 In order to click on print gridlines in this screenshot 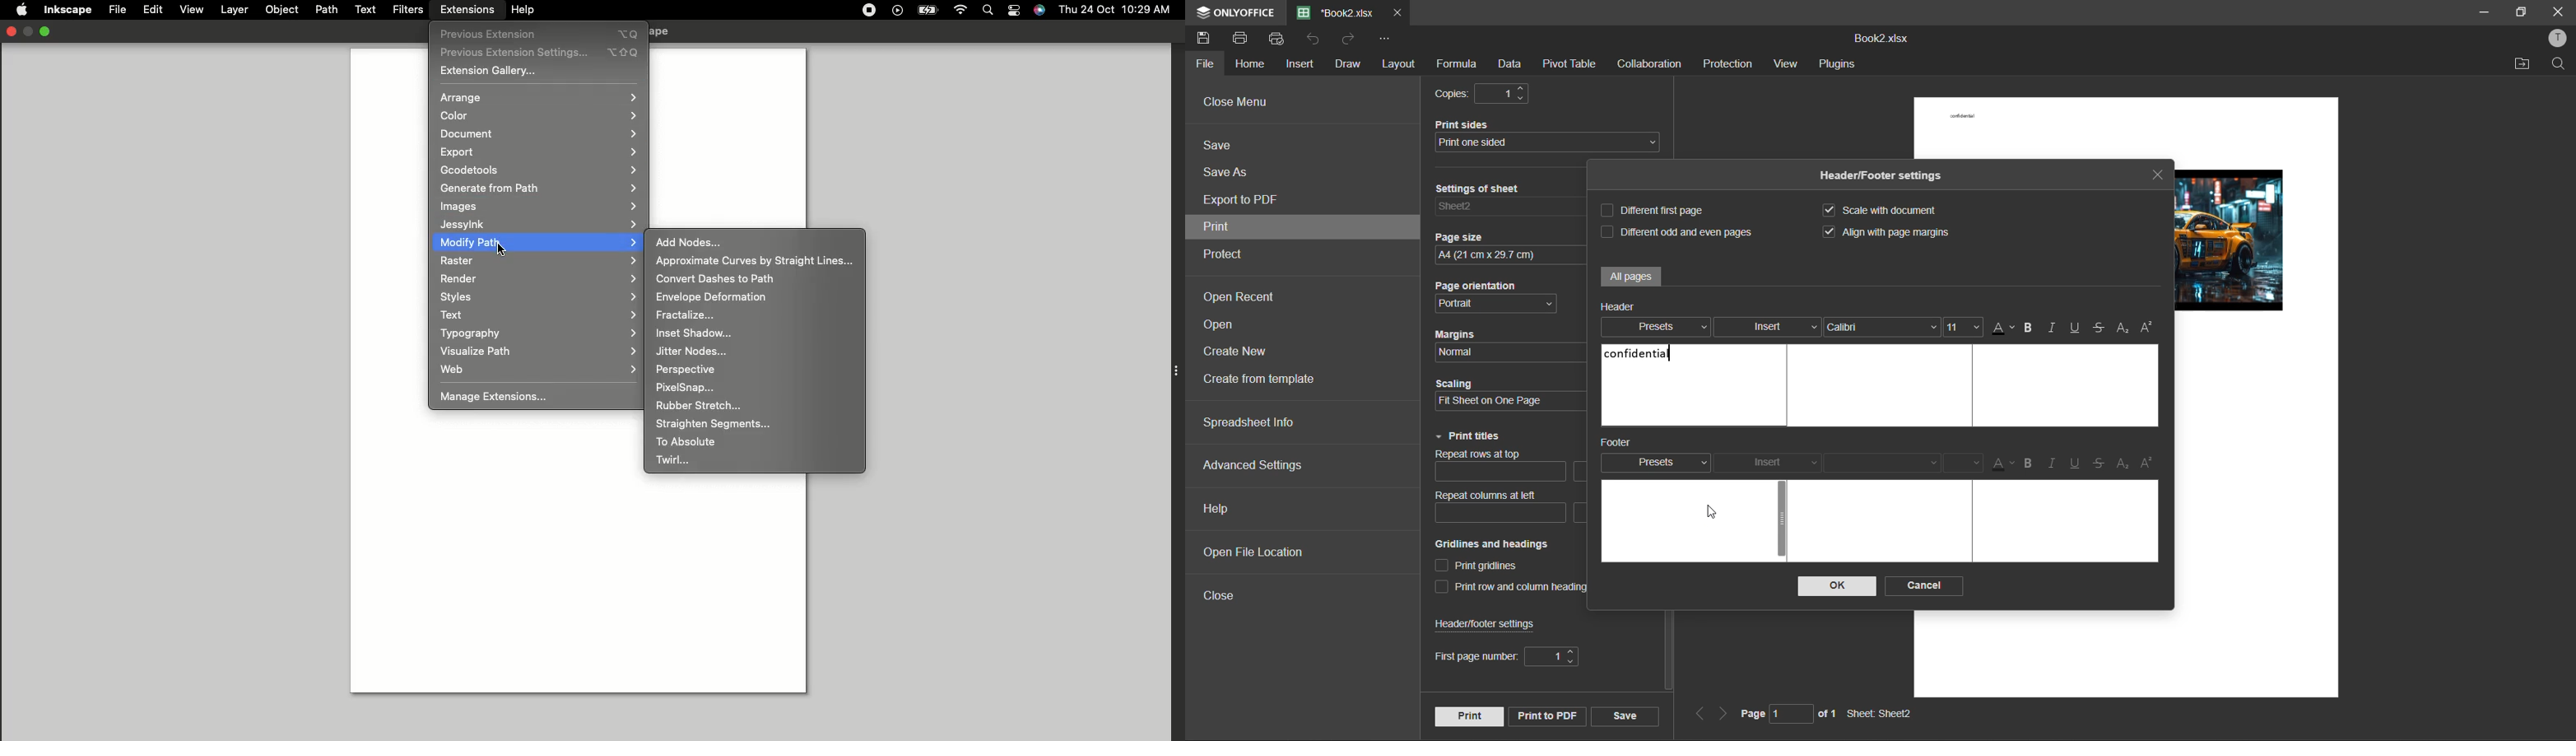, I will do `click(1478, 567)`.